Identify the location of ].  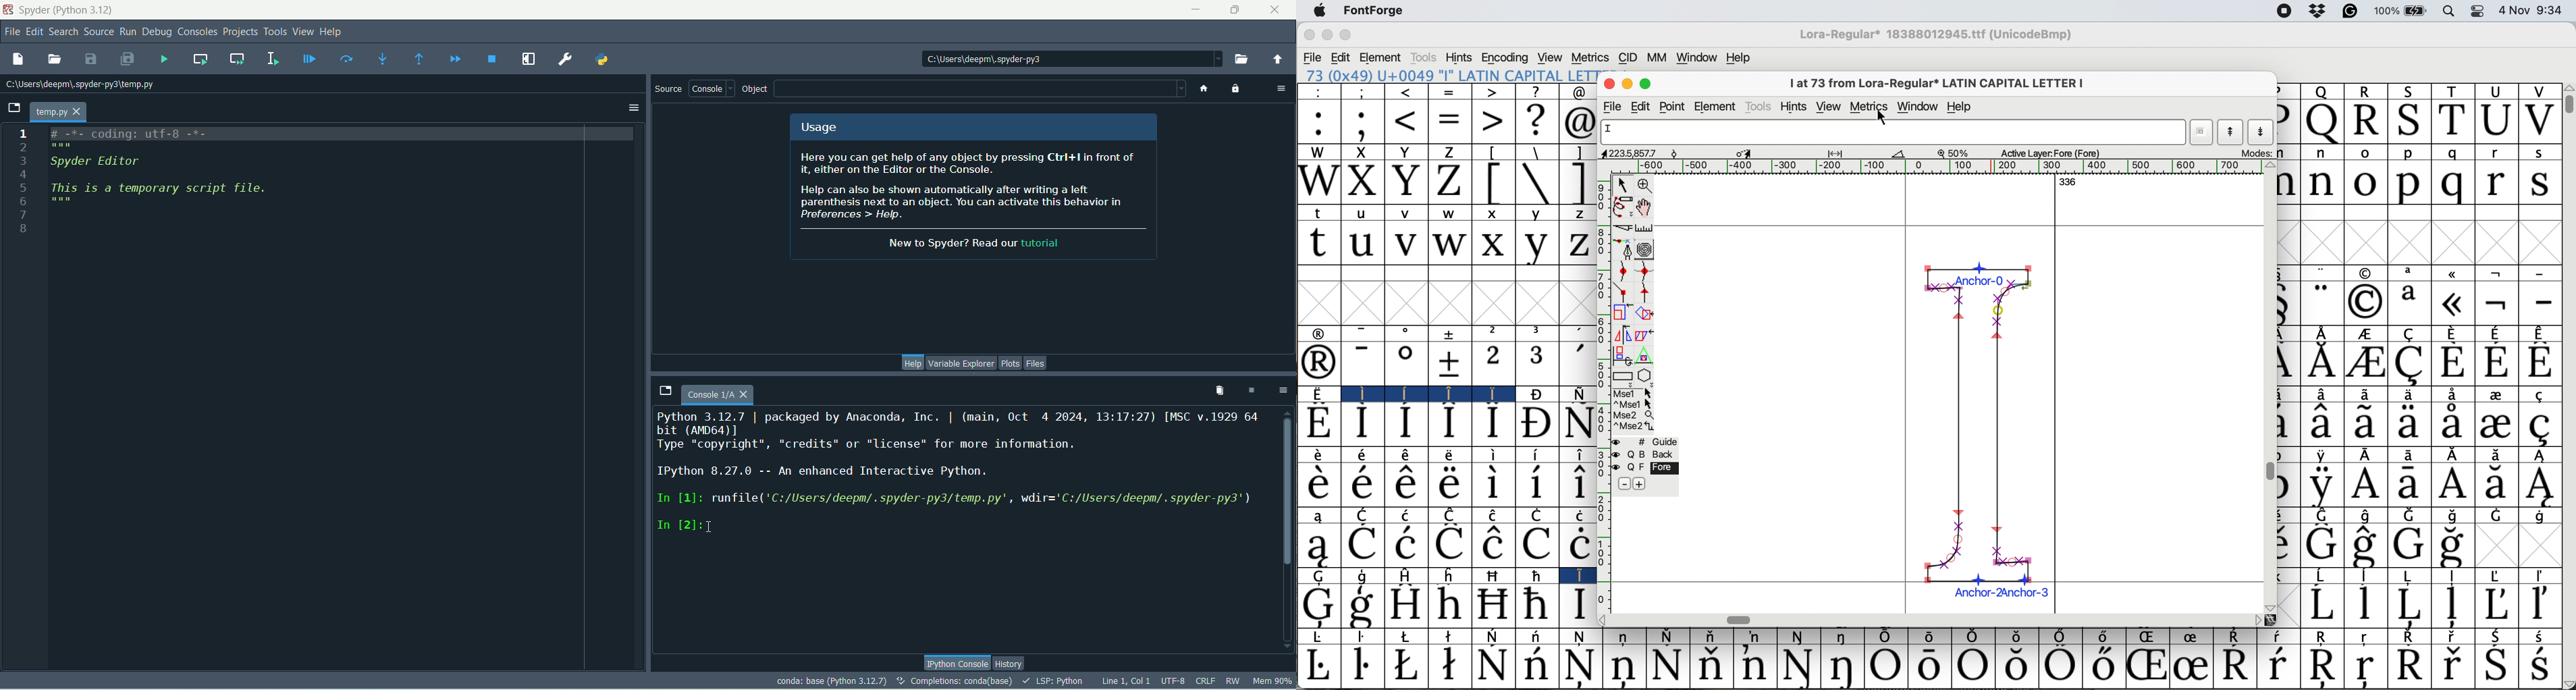
(1578, 183).